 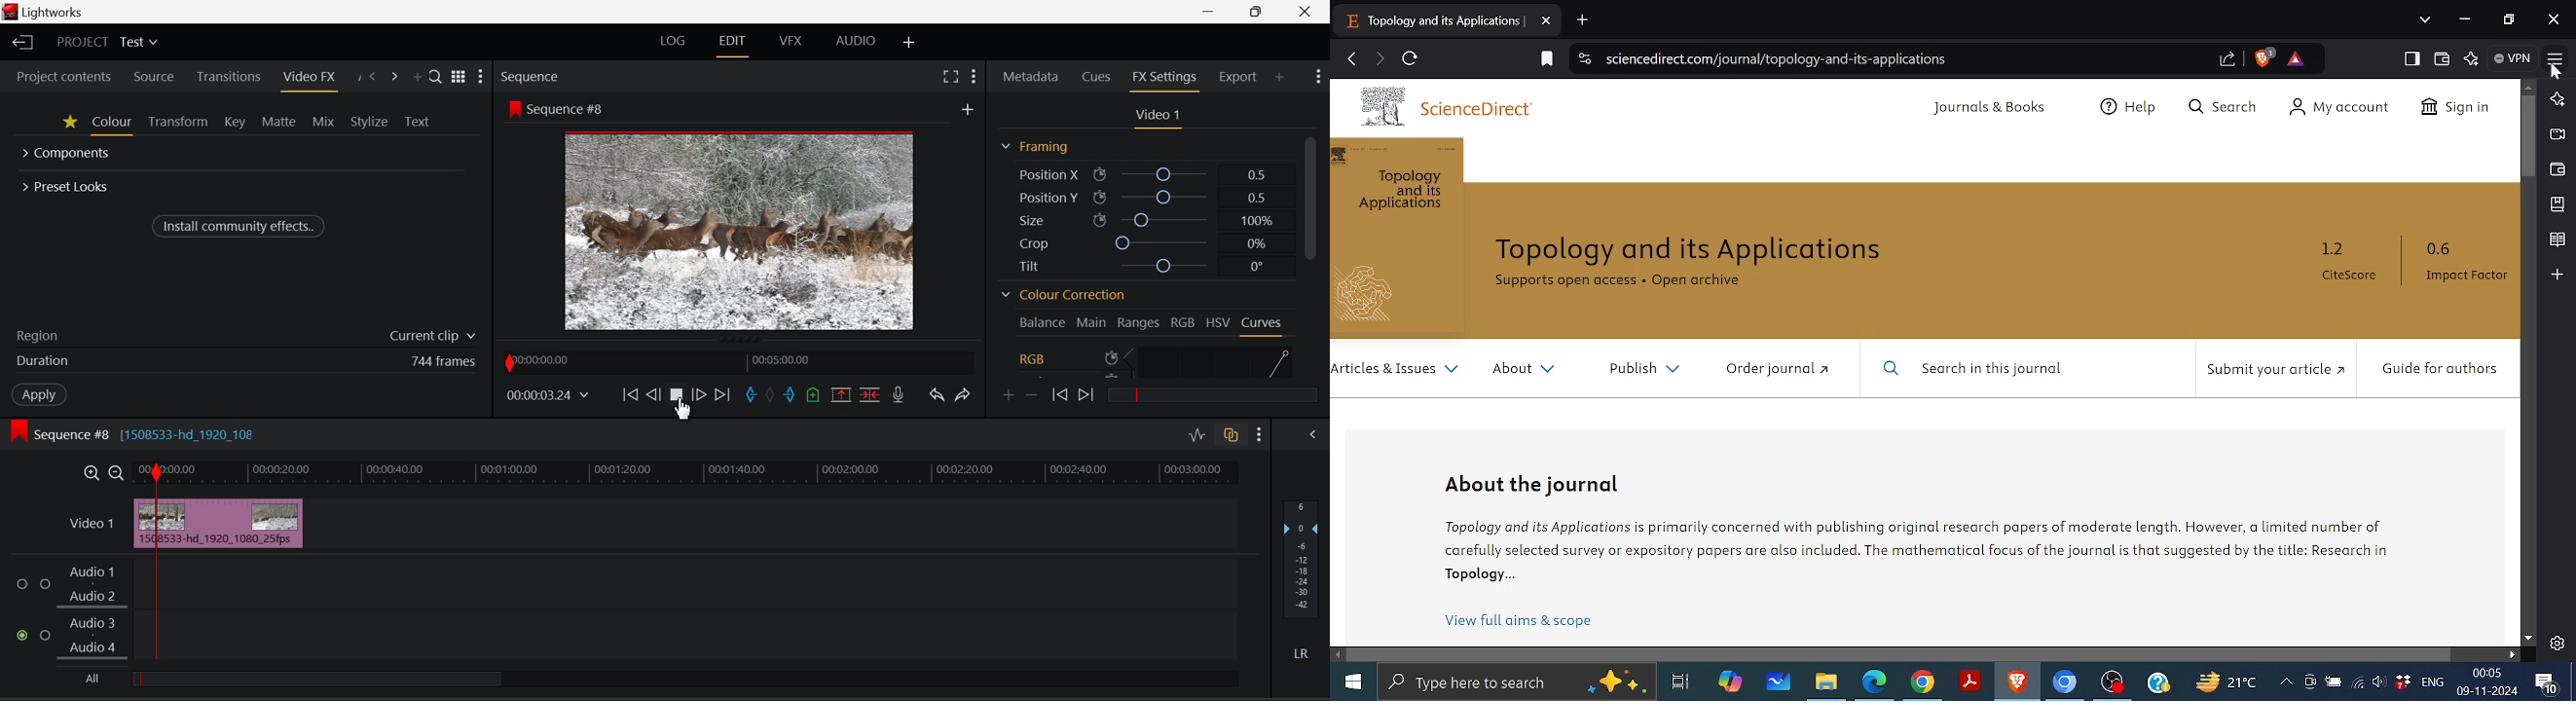 What do you see at coordinates (701, 393) in the screenshot?
I see `Go Forward` at bounding box center [701, 393].